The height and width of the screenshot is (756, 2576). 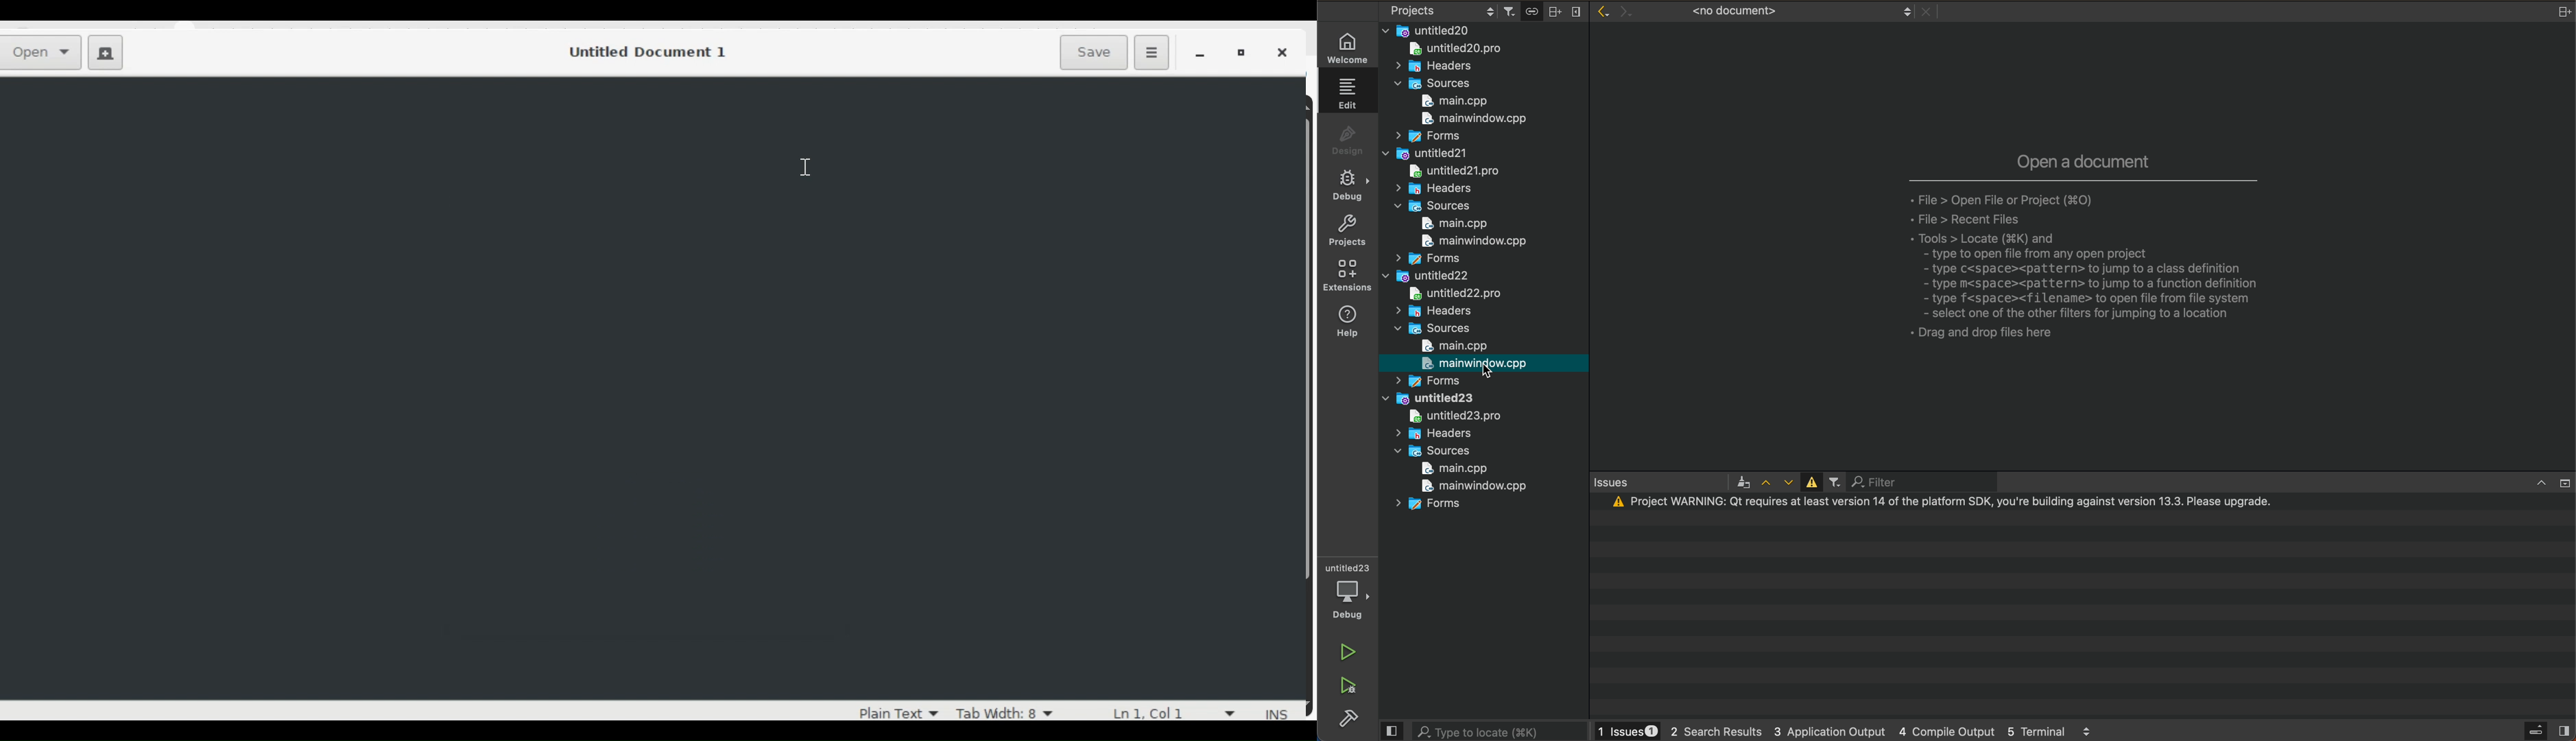 I want to click on issues, so click(x=1667, y=484).